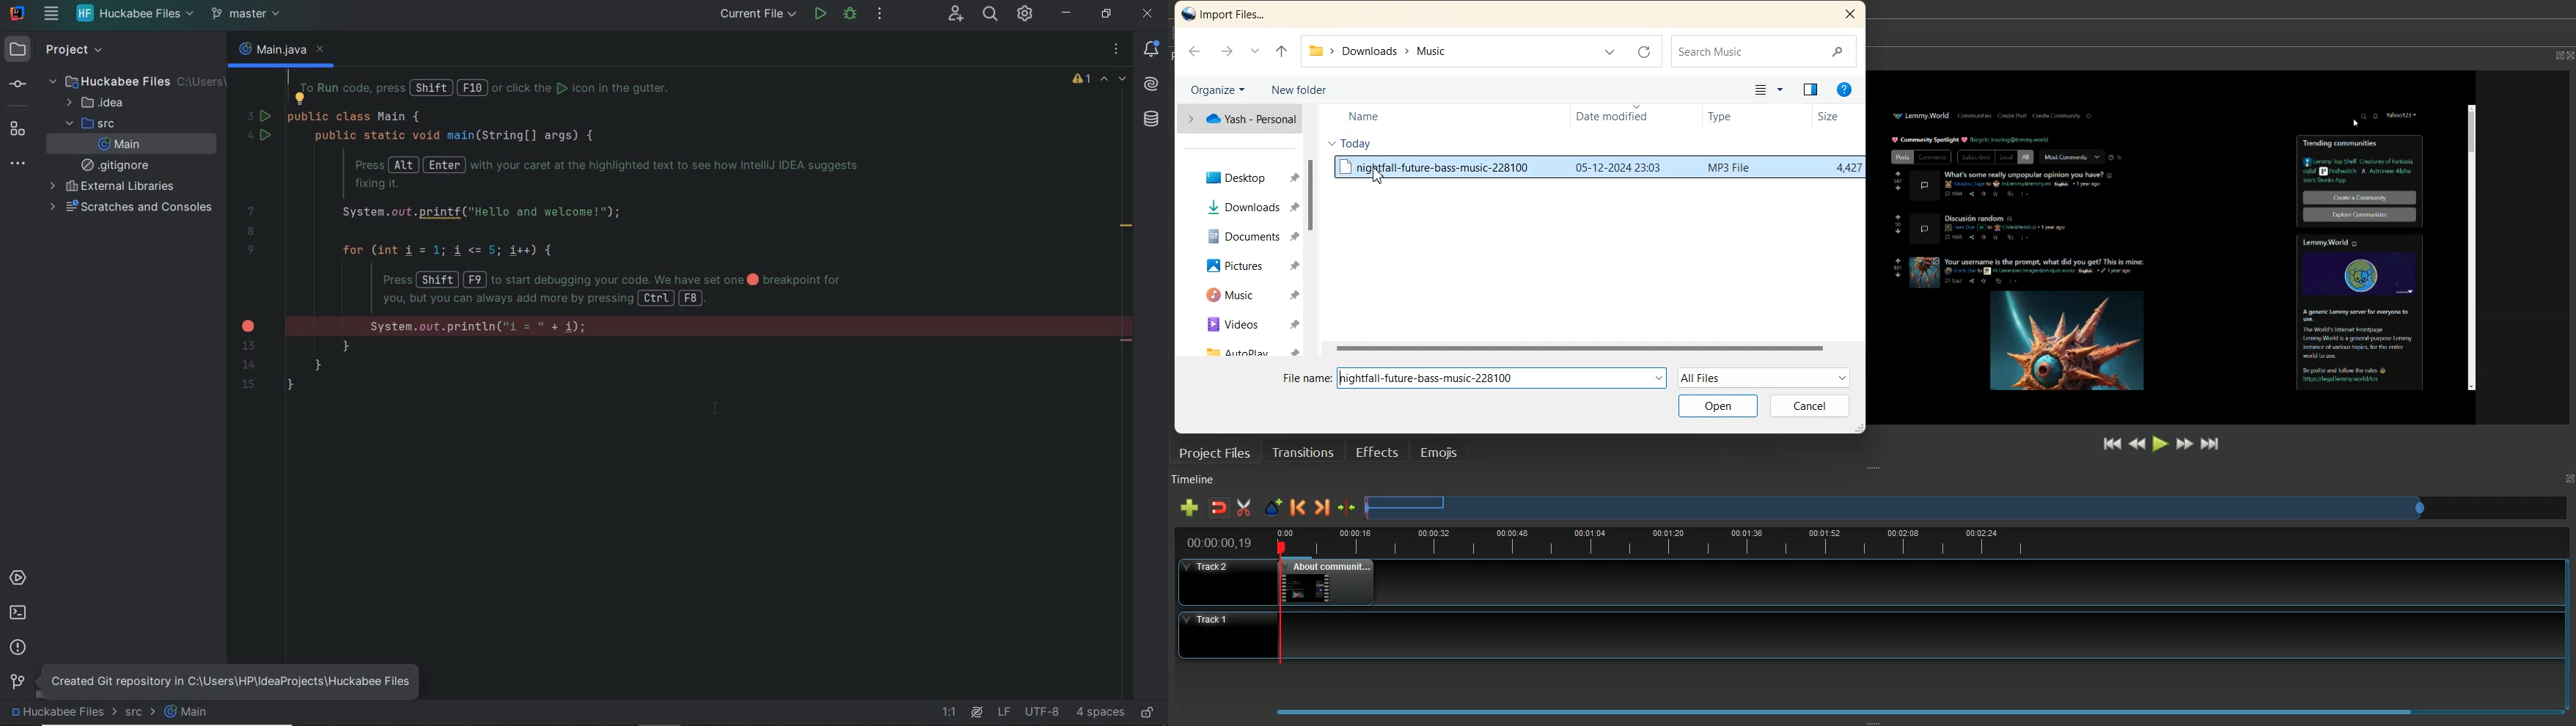  I want to click on ai assistant, so click(976, 711).